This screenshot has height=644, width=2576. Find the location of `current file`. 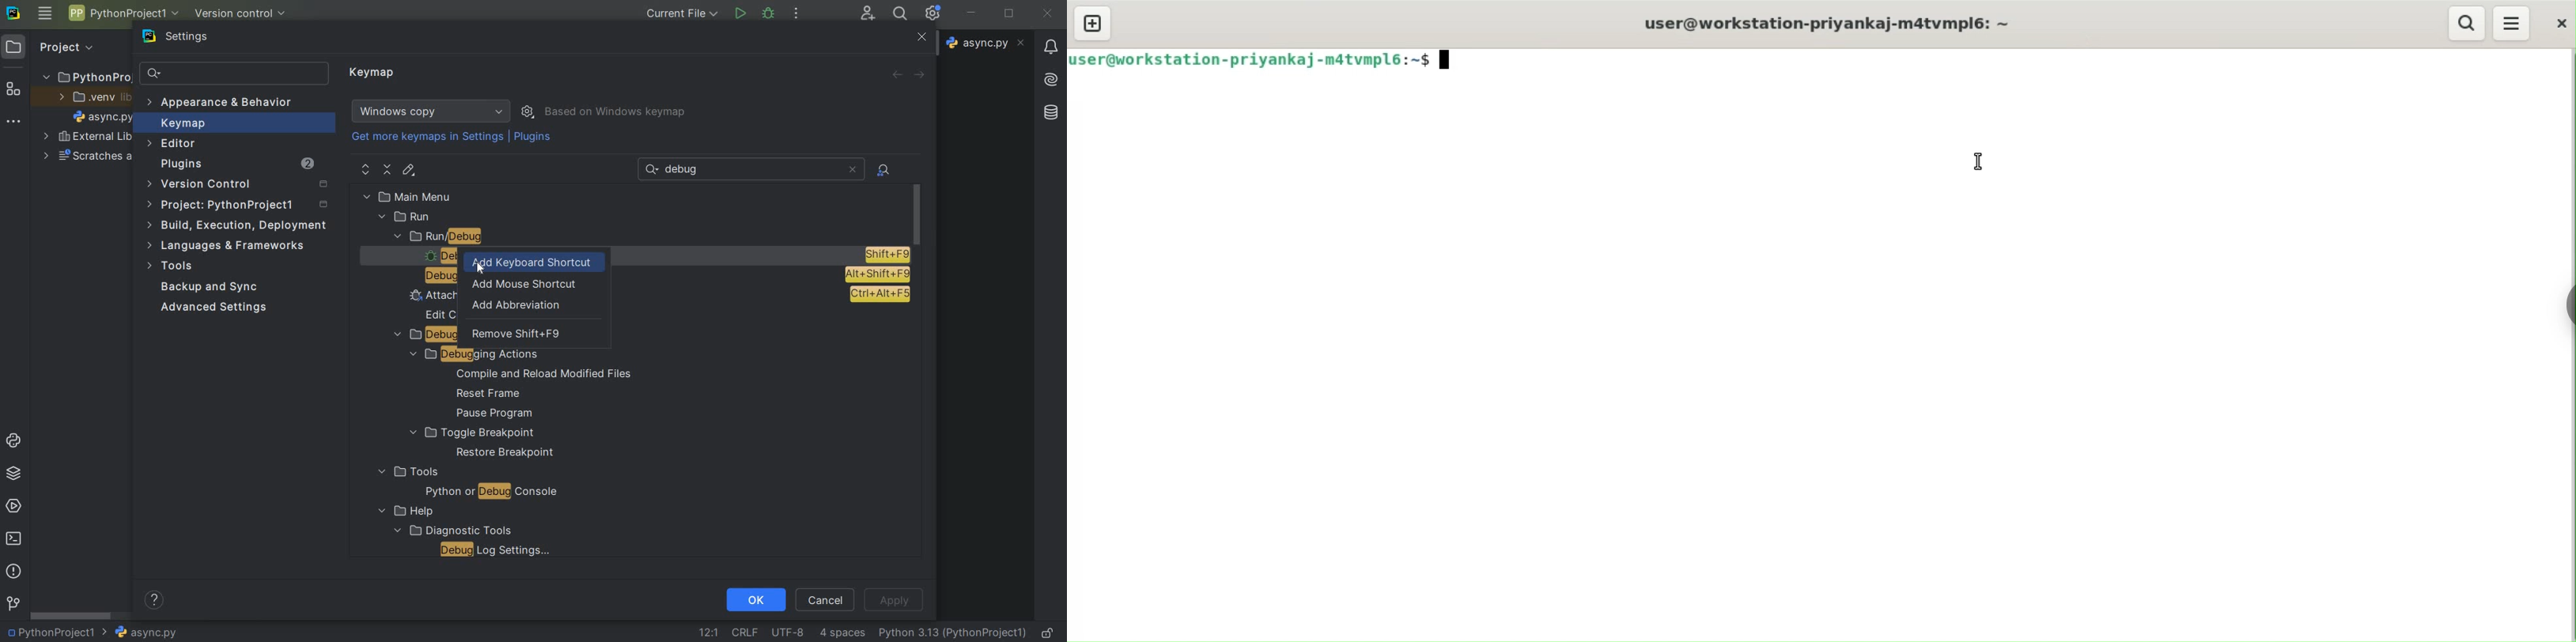

current file is located at coordinates (683, 13).